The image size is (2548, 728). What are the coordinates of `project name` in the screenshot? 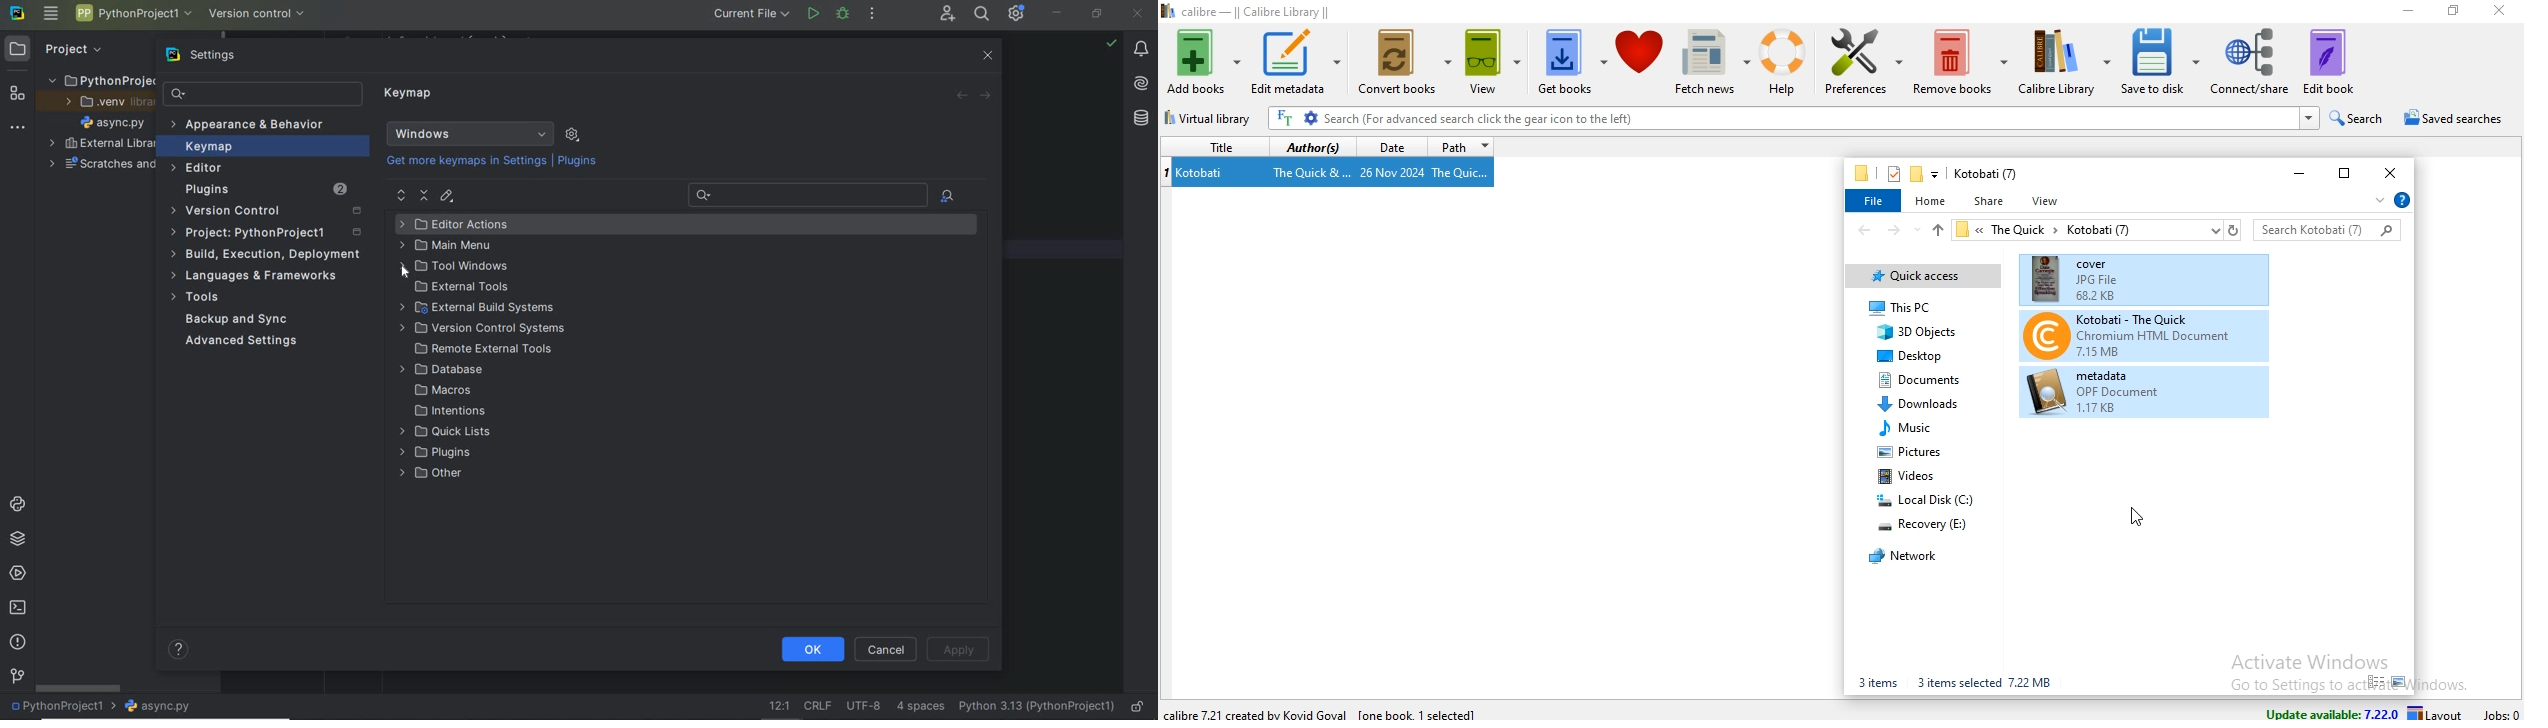 It's located at (60, 708).